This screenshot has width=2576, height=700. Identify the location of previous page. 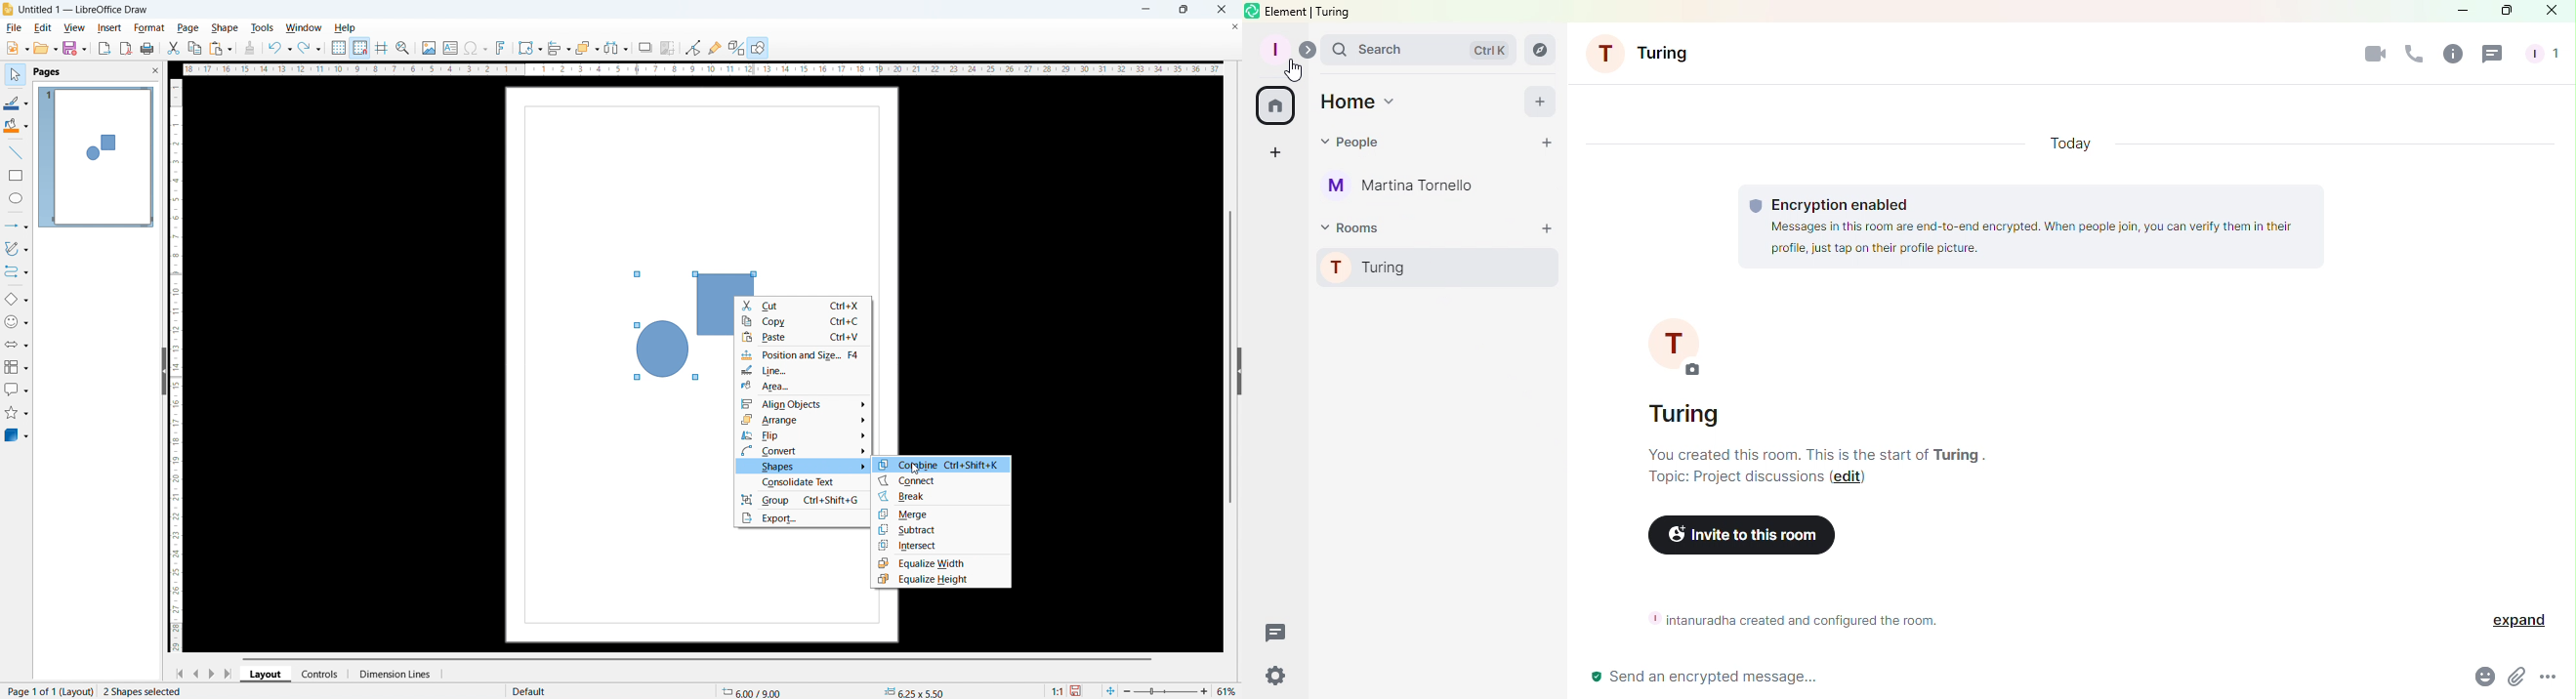
(197, 674).